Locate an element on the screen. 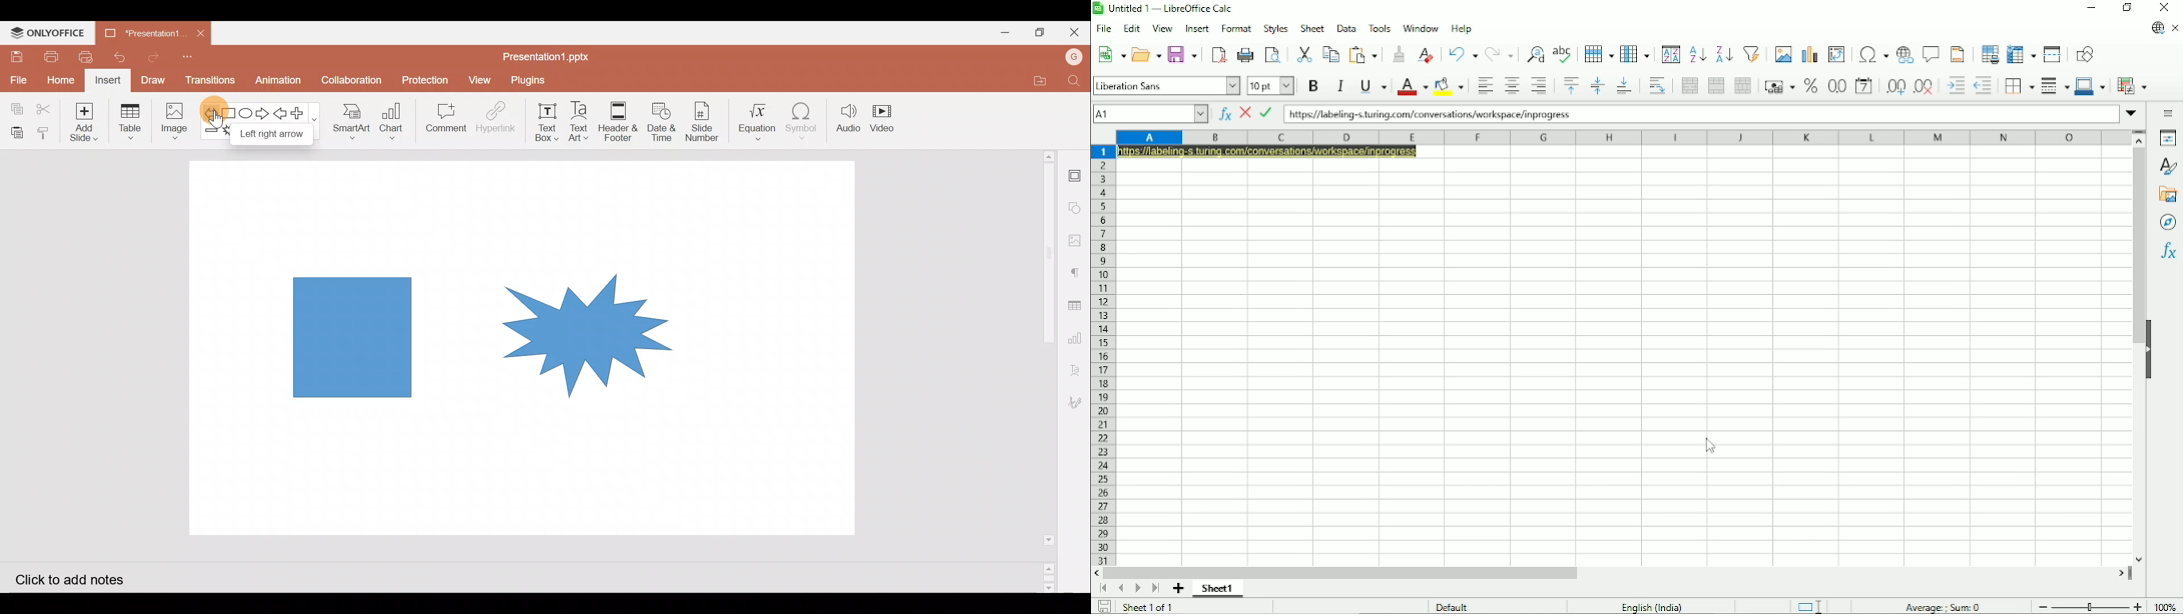 This screenshot has width=2184, height=616. Plus is located at coordinates (302, 111).